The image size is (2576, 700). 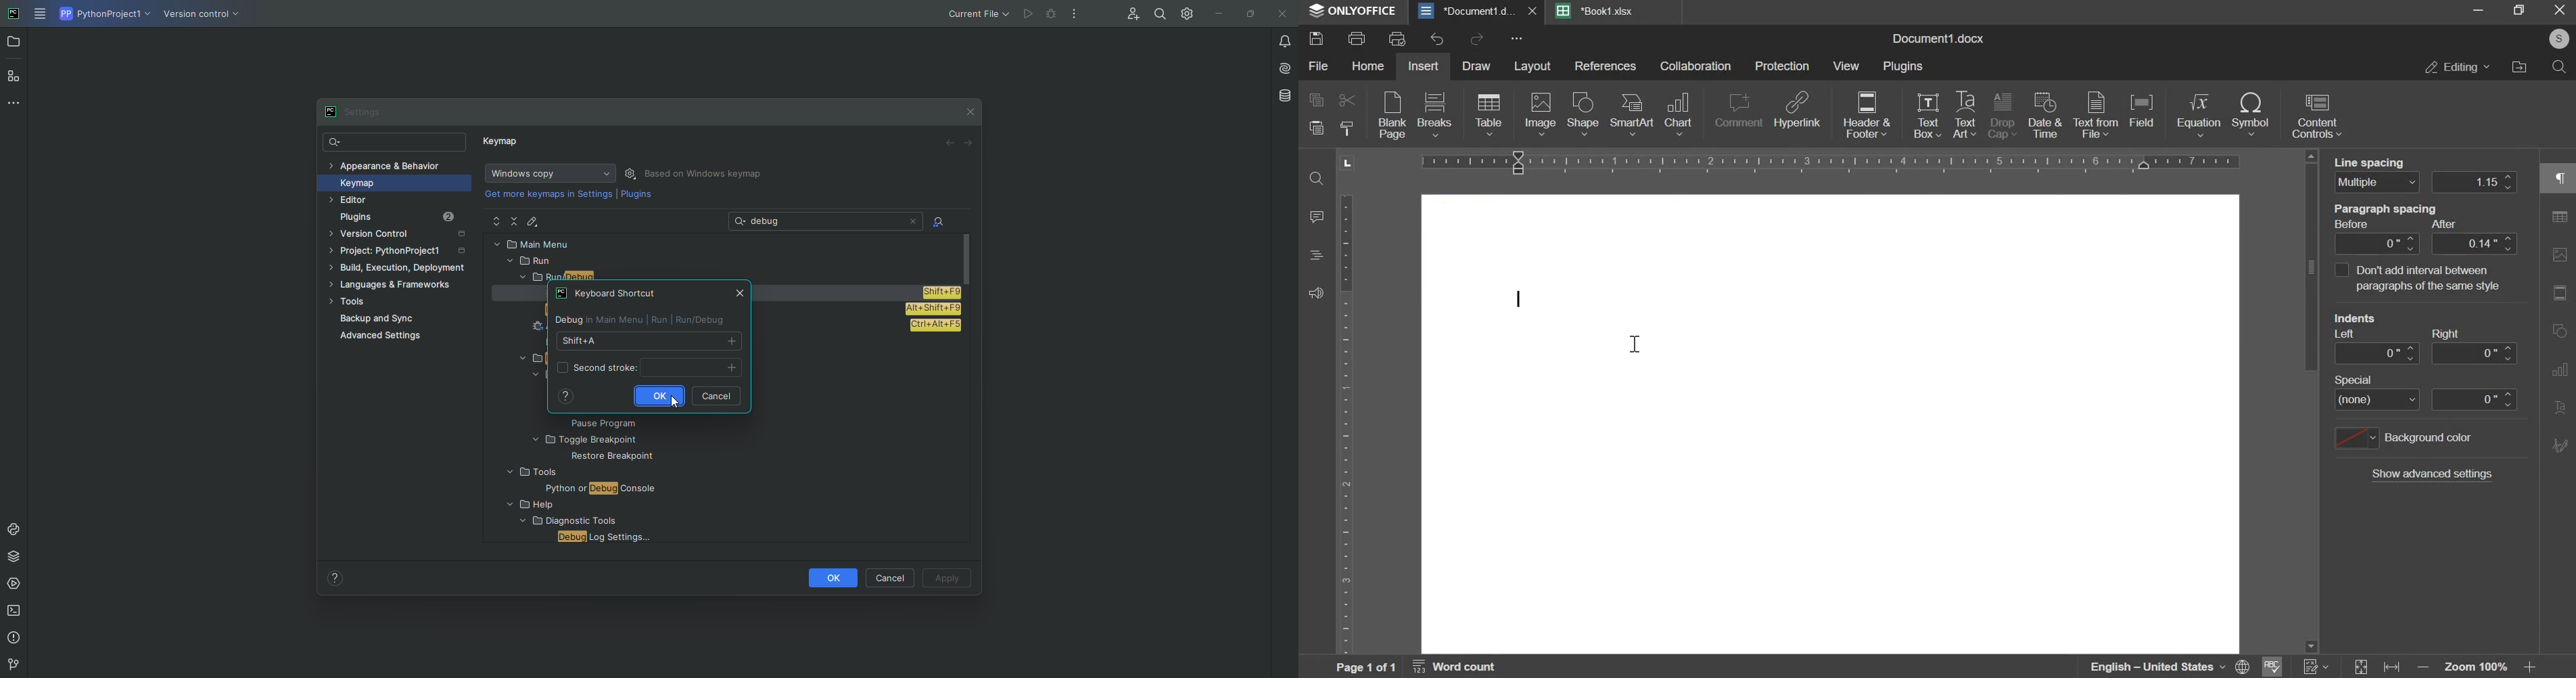 What do you see at coordinates (550, 194) in the screenshot?
I see `get more keymaps` at bounding box center [550, 194].